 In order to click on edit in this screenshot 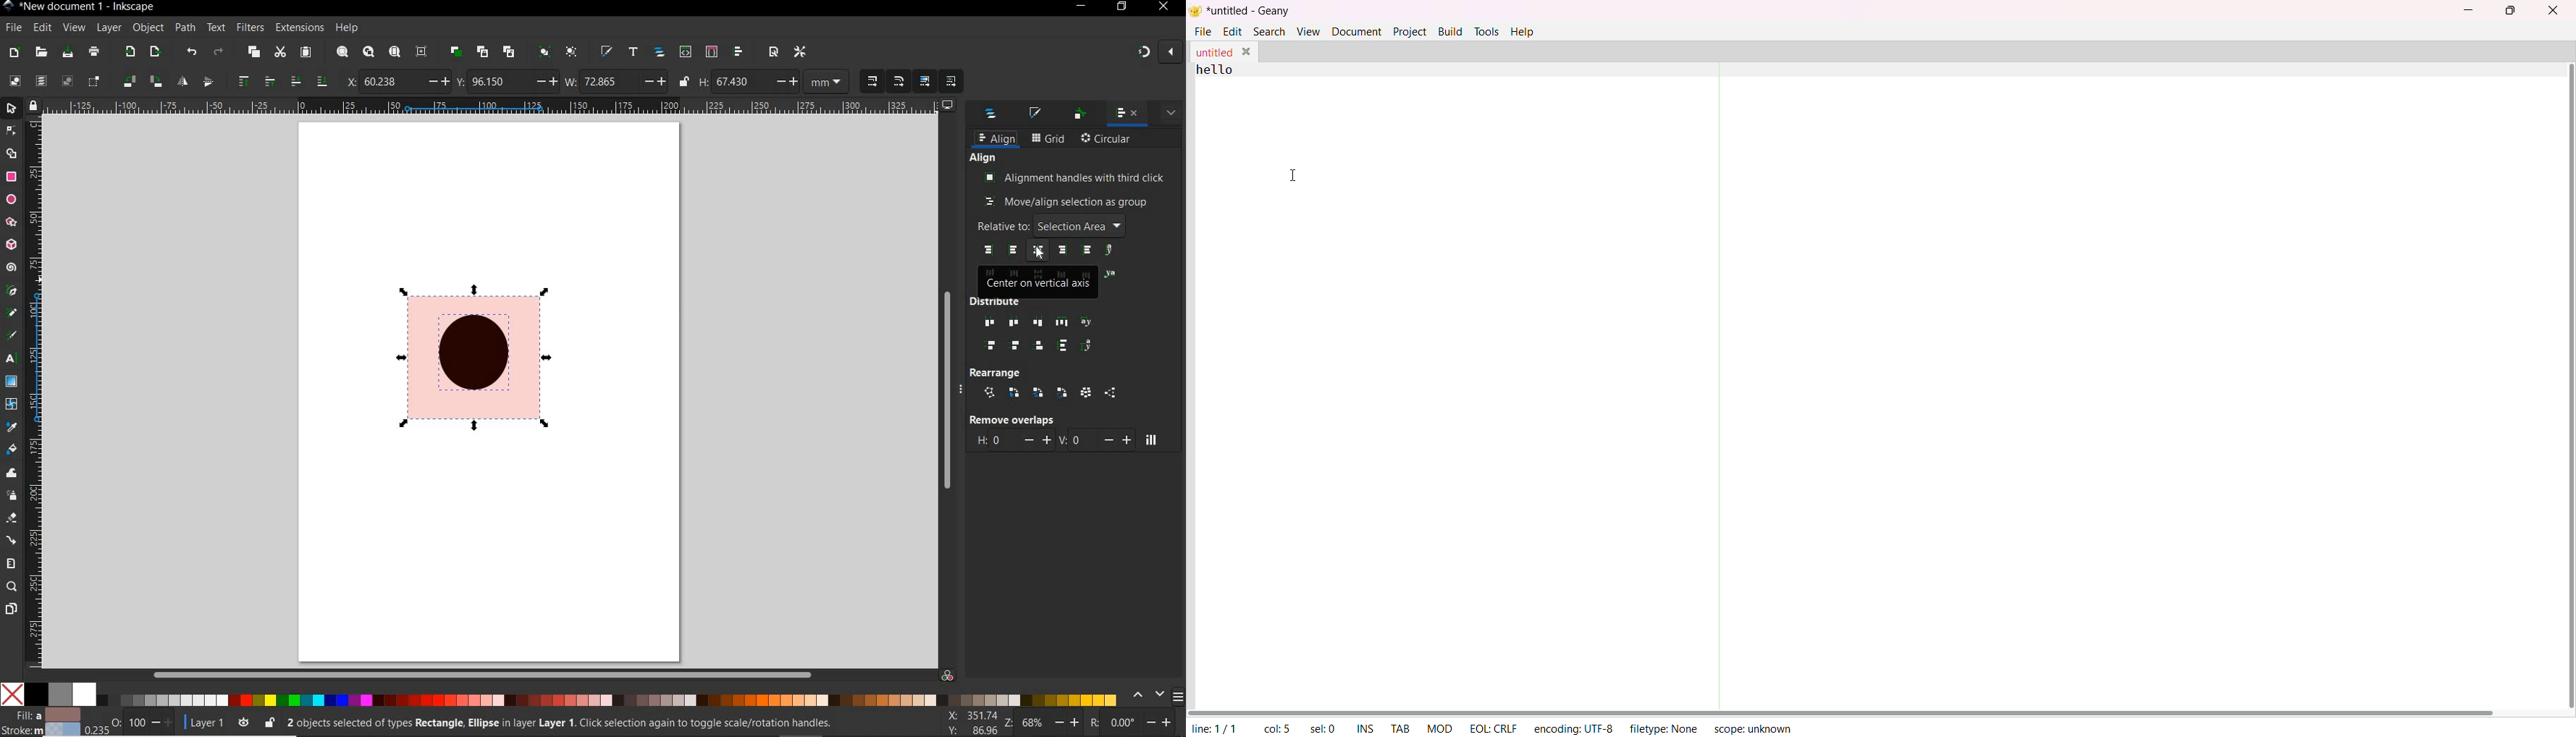, I will do `click(42, 28)`.